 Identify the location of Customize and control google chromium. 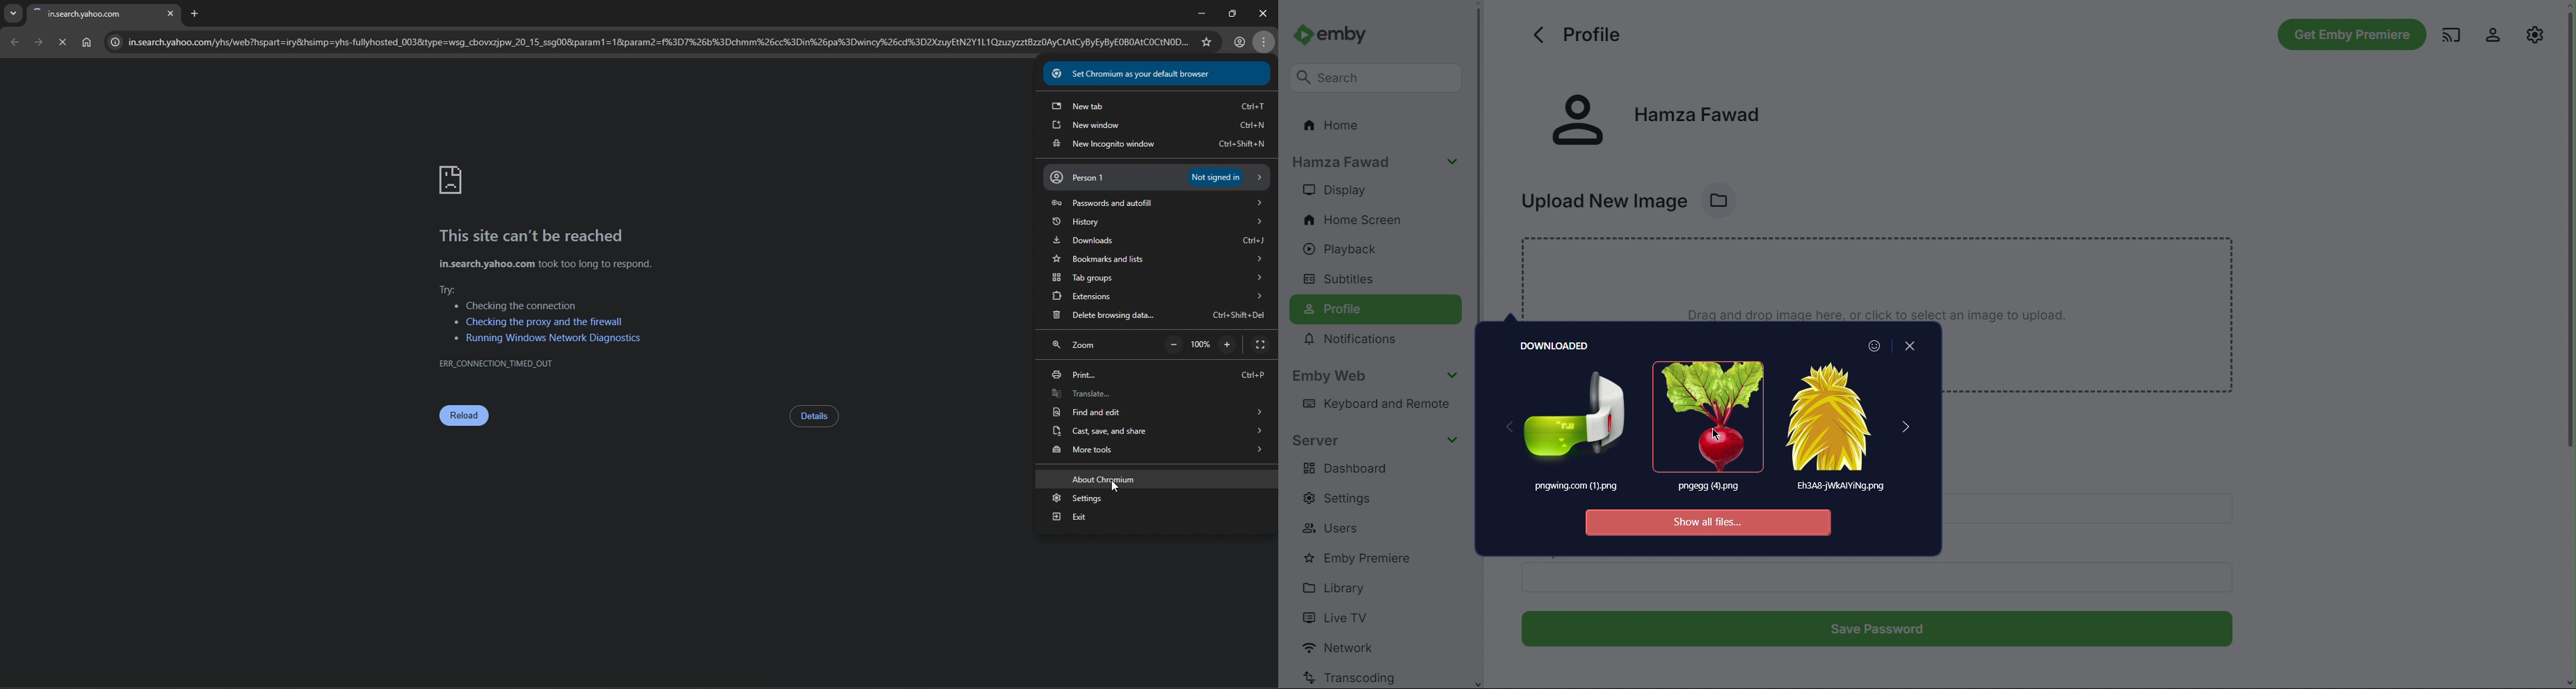
(1266, 43).